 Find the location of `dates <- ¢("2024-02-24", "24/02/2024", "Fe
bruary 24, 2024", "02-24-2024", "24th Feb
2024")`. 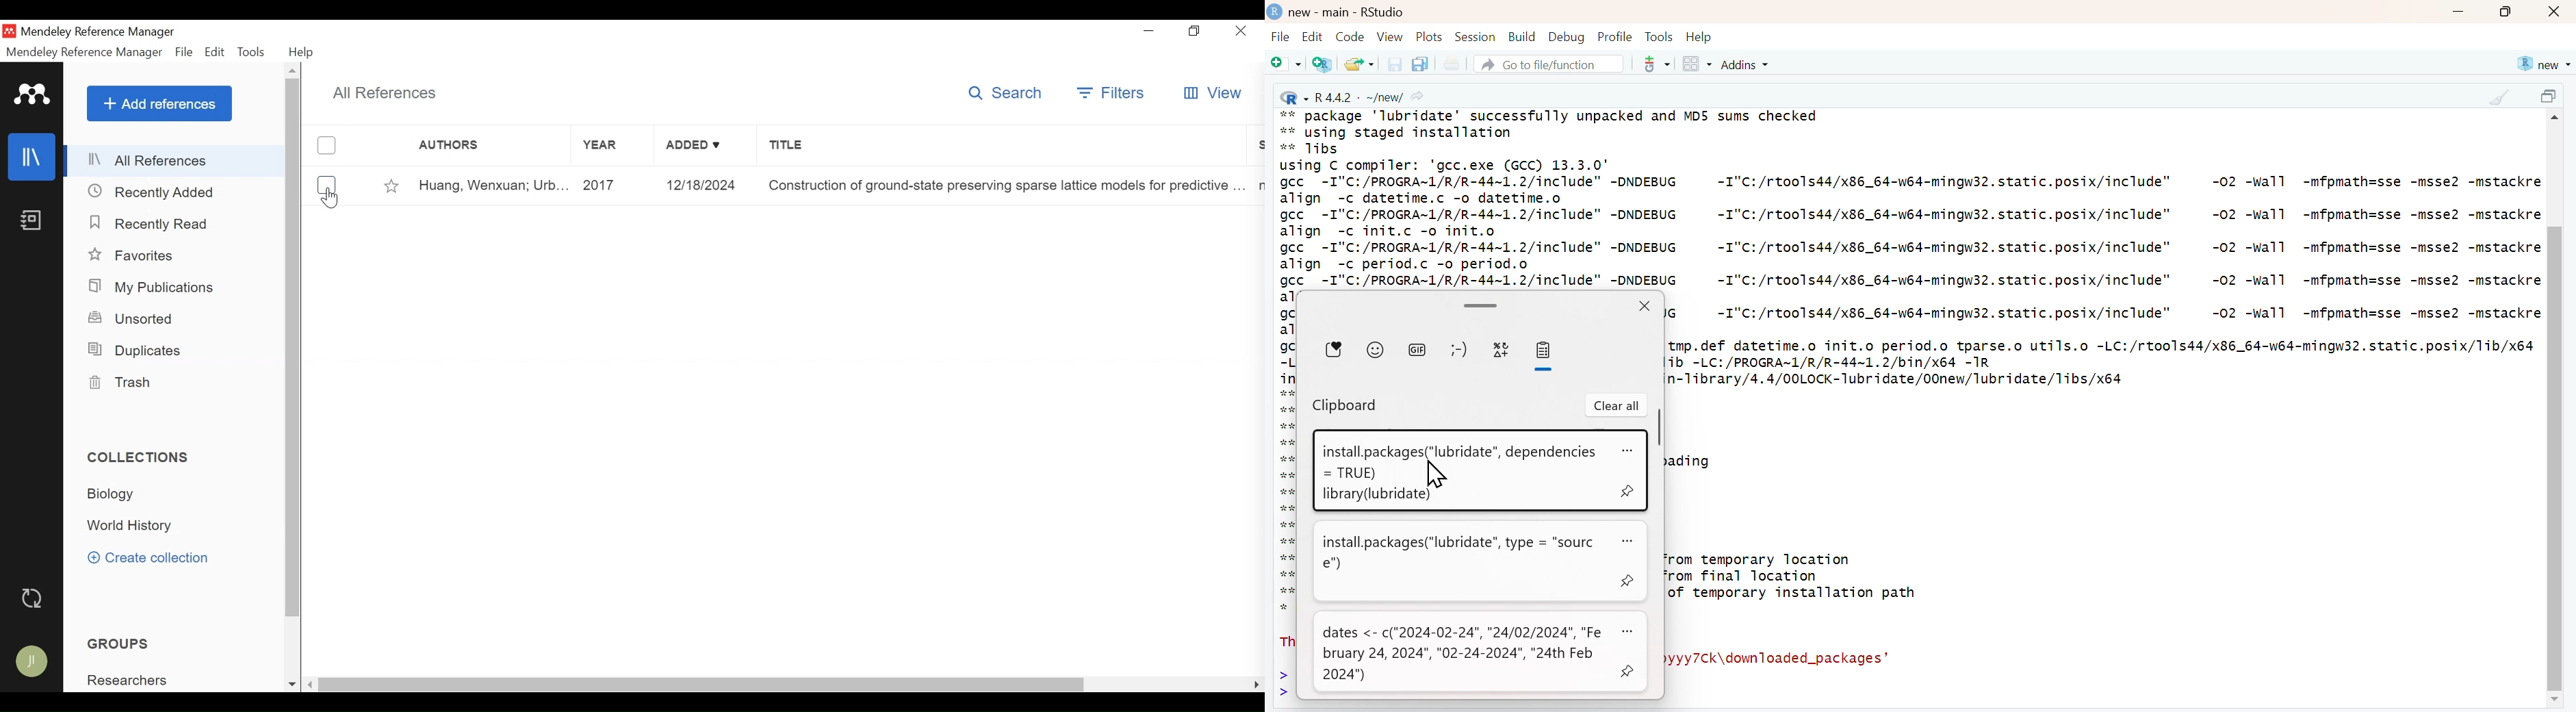

dates <- ¢("2024-02-24", "24/02/2024", "Fe
bruary 24, 2024", "02-24-2024", "24th Feb
2024") is located at coordinates (1464, 654).